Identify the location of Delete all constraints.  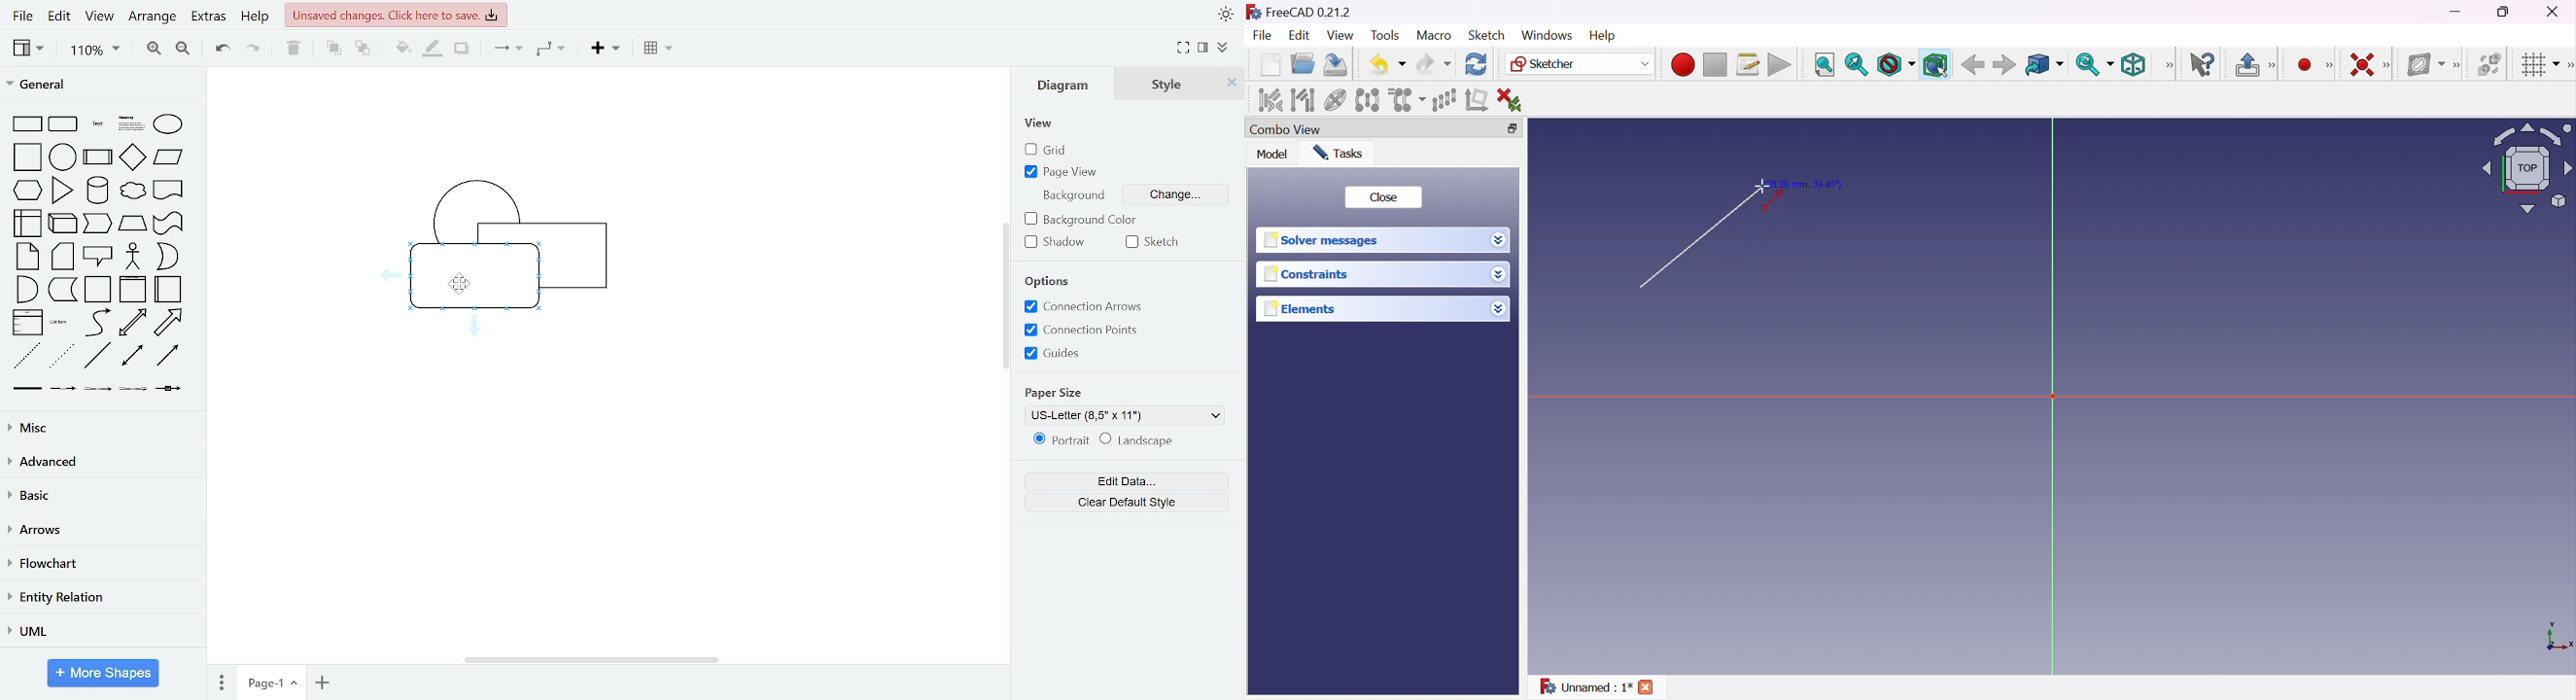
(1514, 99).